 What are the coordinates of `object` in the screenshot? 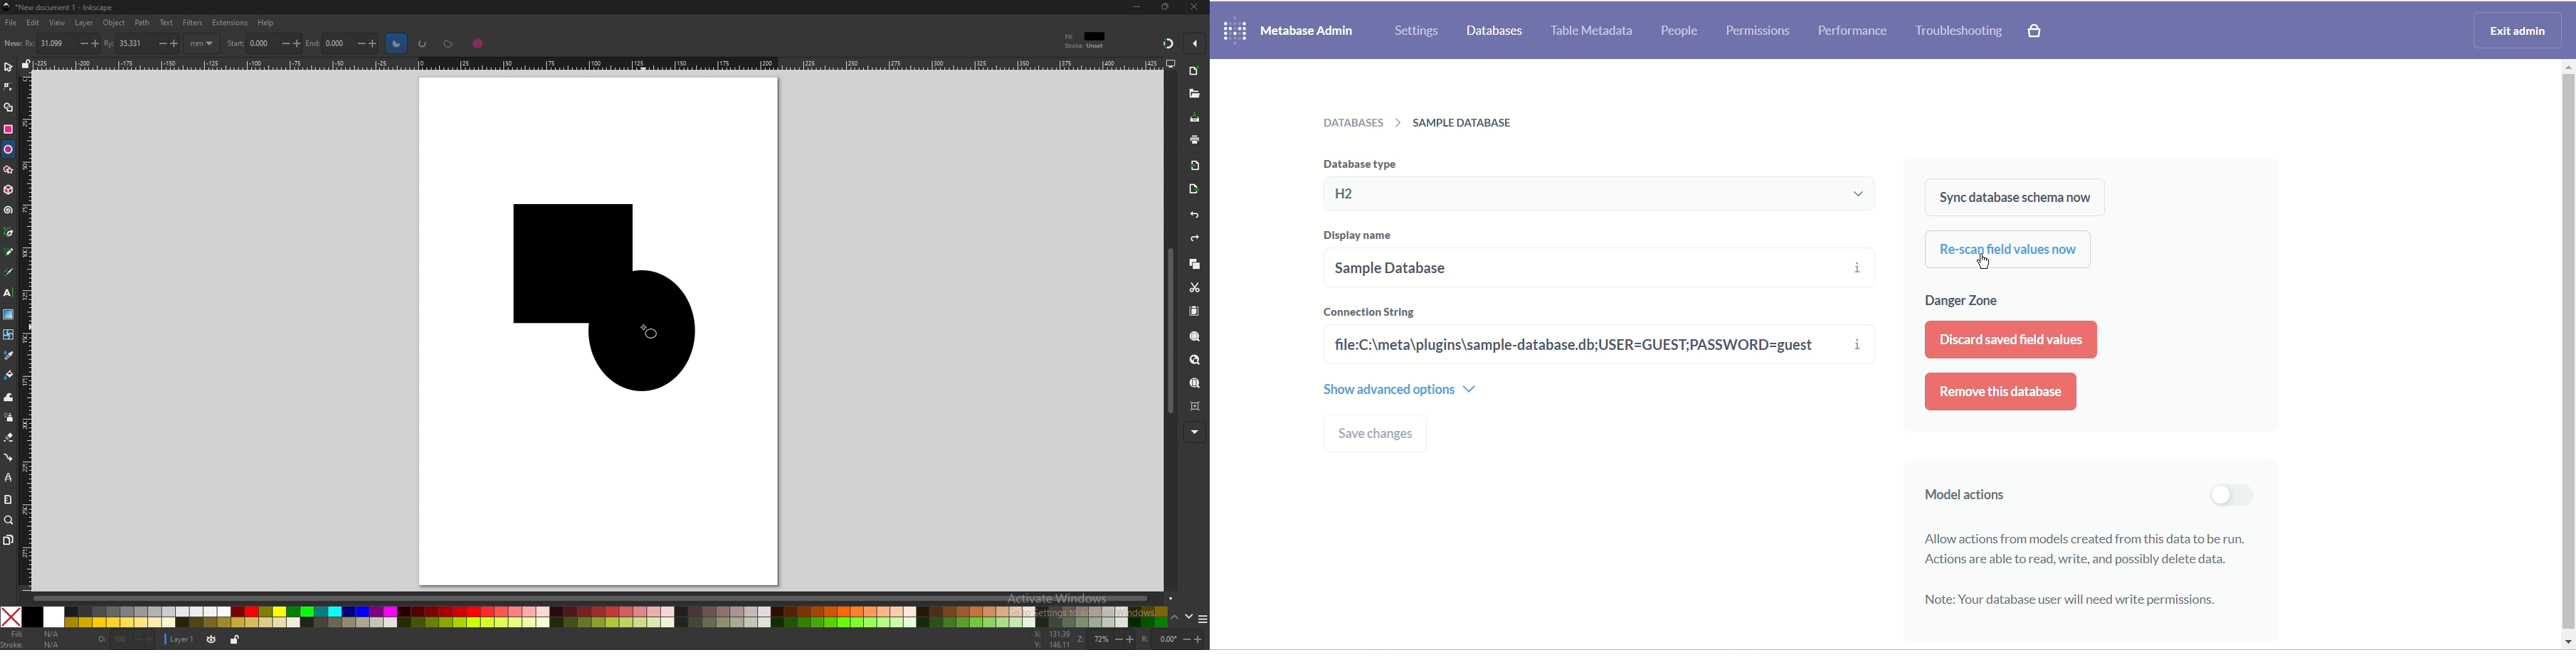 It's located at (114, 23).